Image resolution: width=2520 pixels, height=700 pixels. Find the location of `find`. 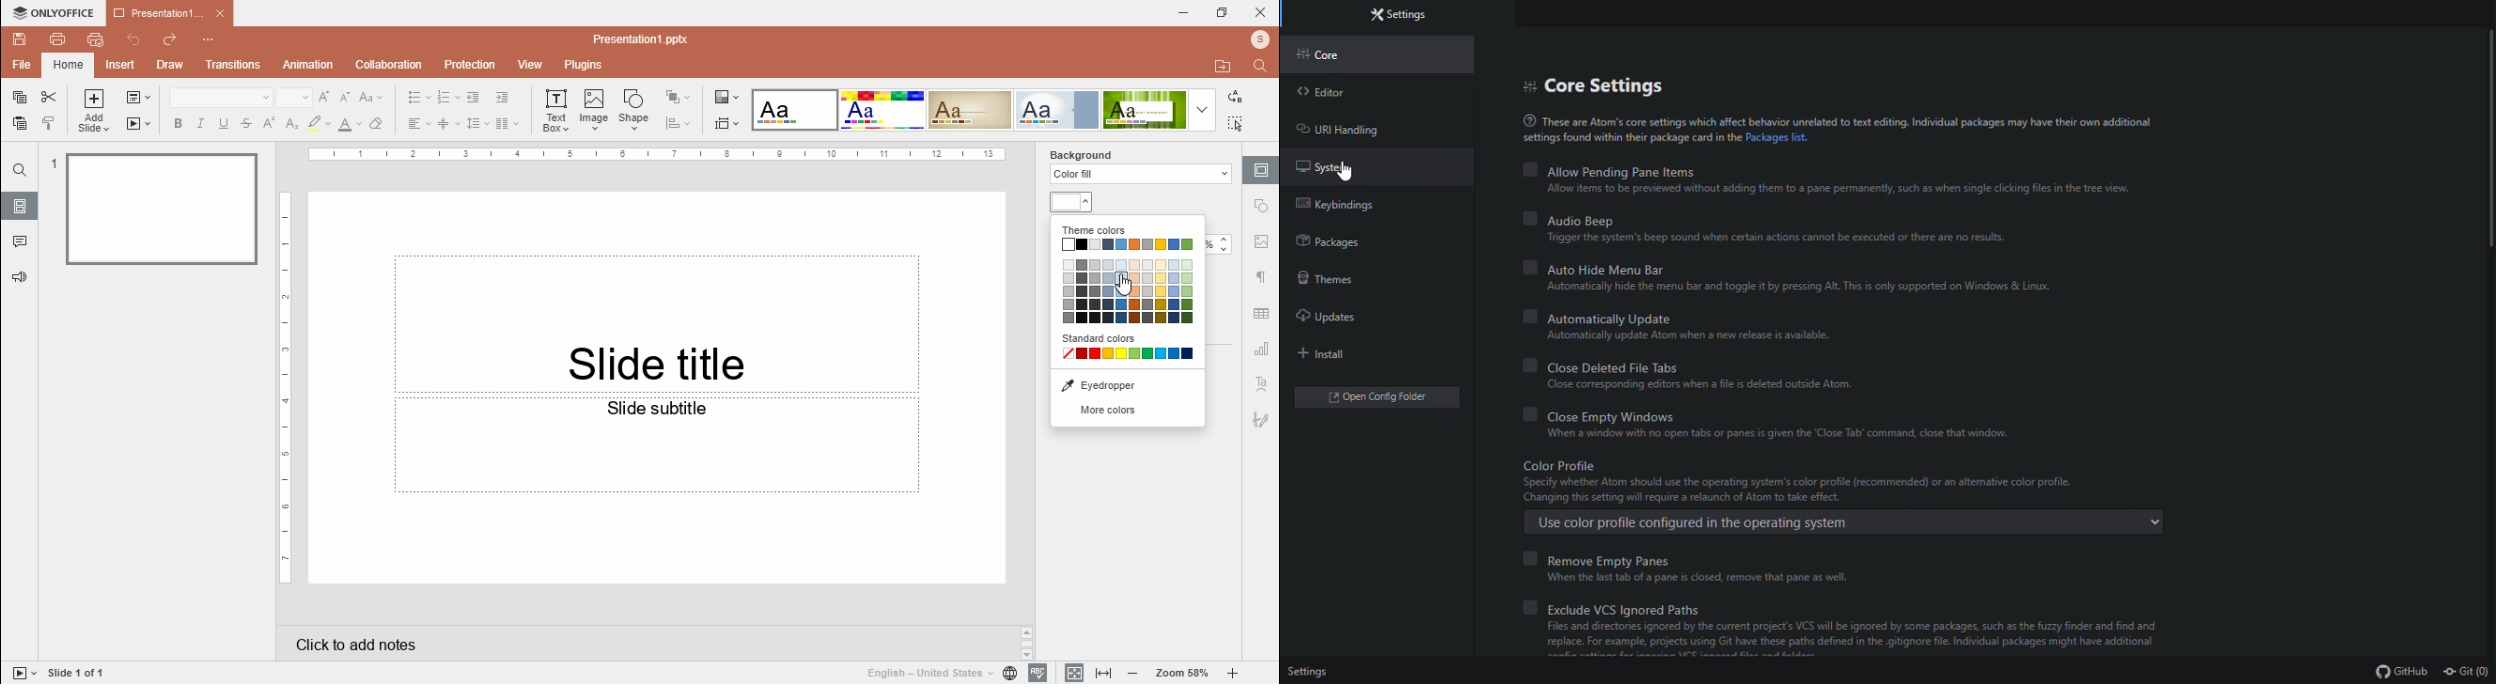

find is located at coordinates (20, 170).